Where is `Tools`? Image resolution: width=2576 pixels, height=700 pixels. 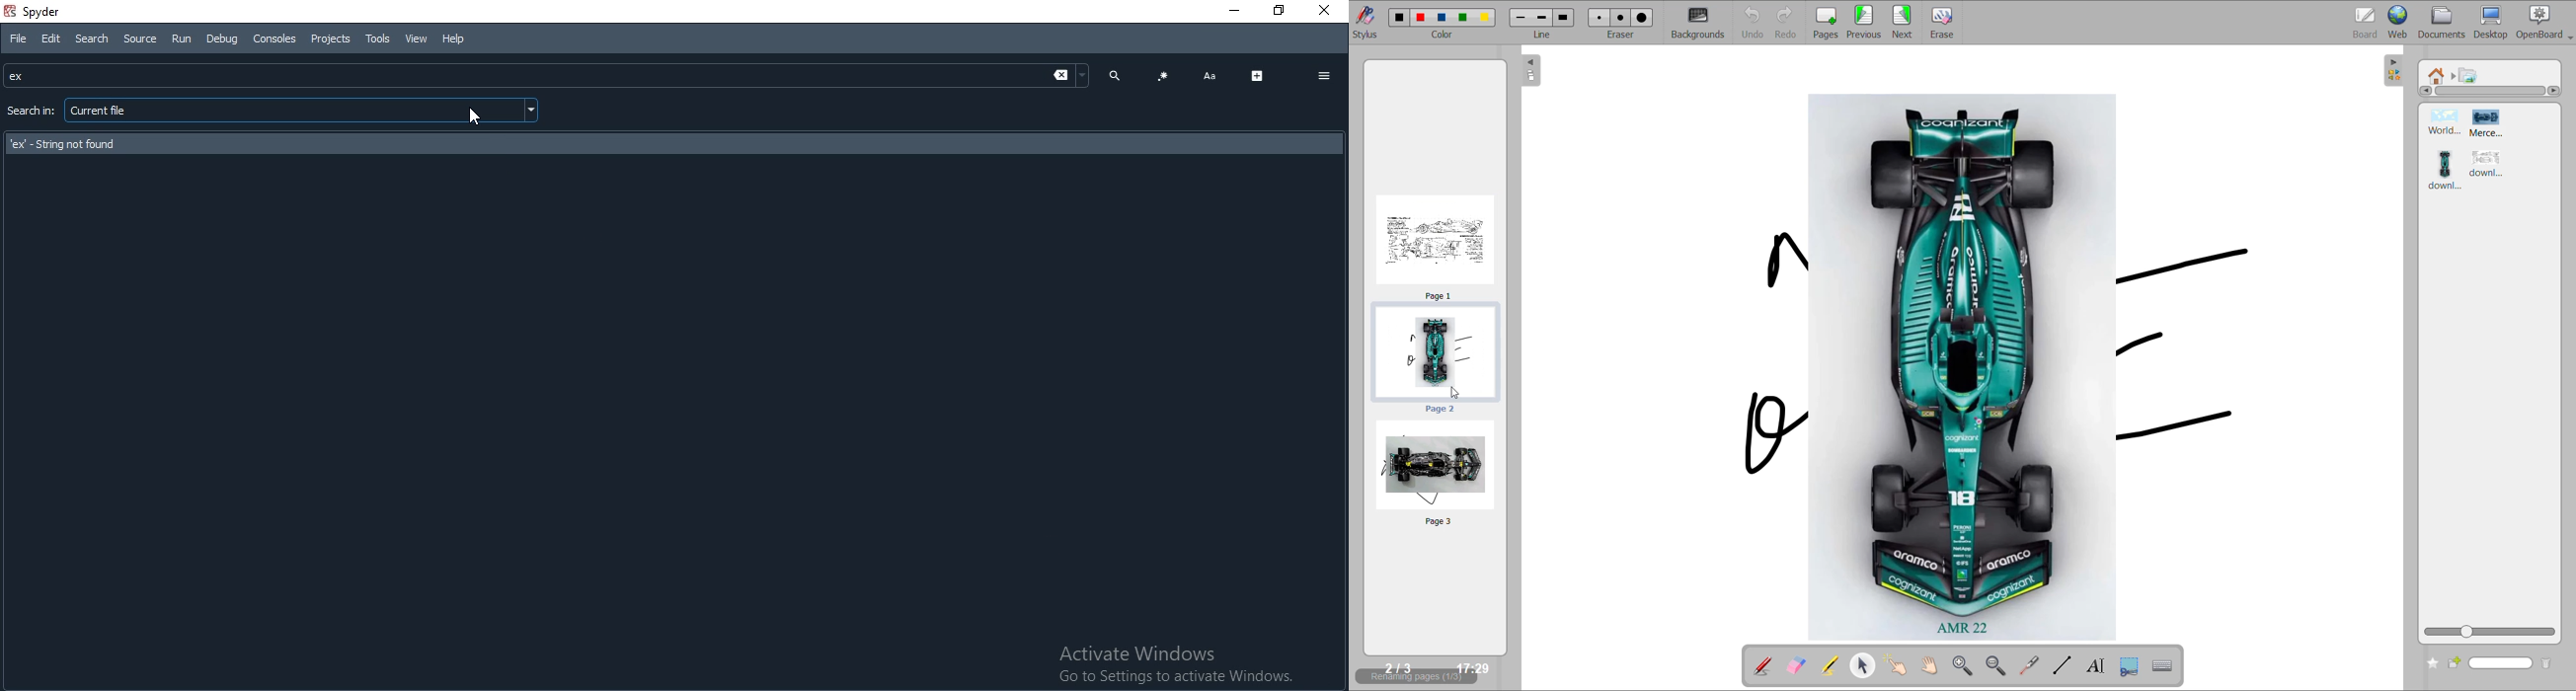
Tools is located at coordinates (378, 39).